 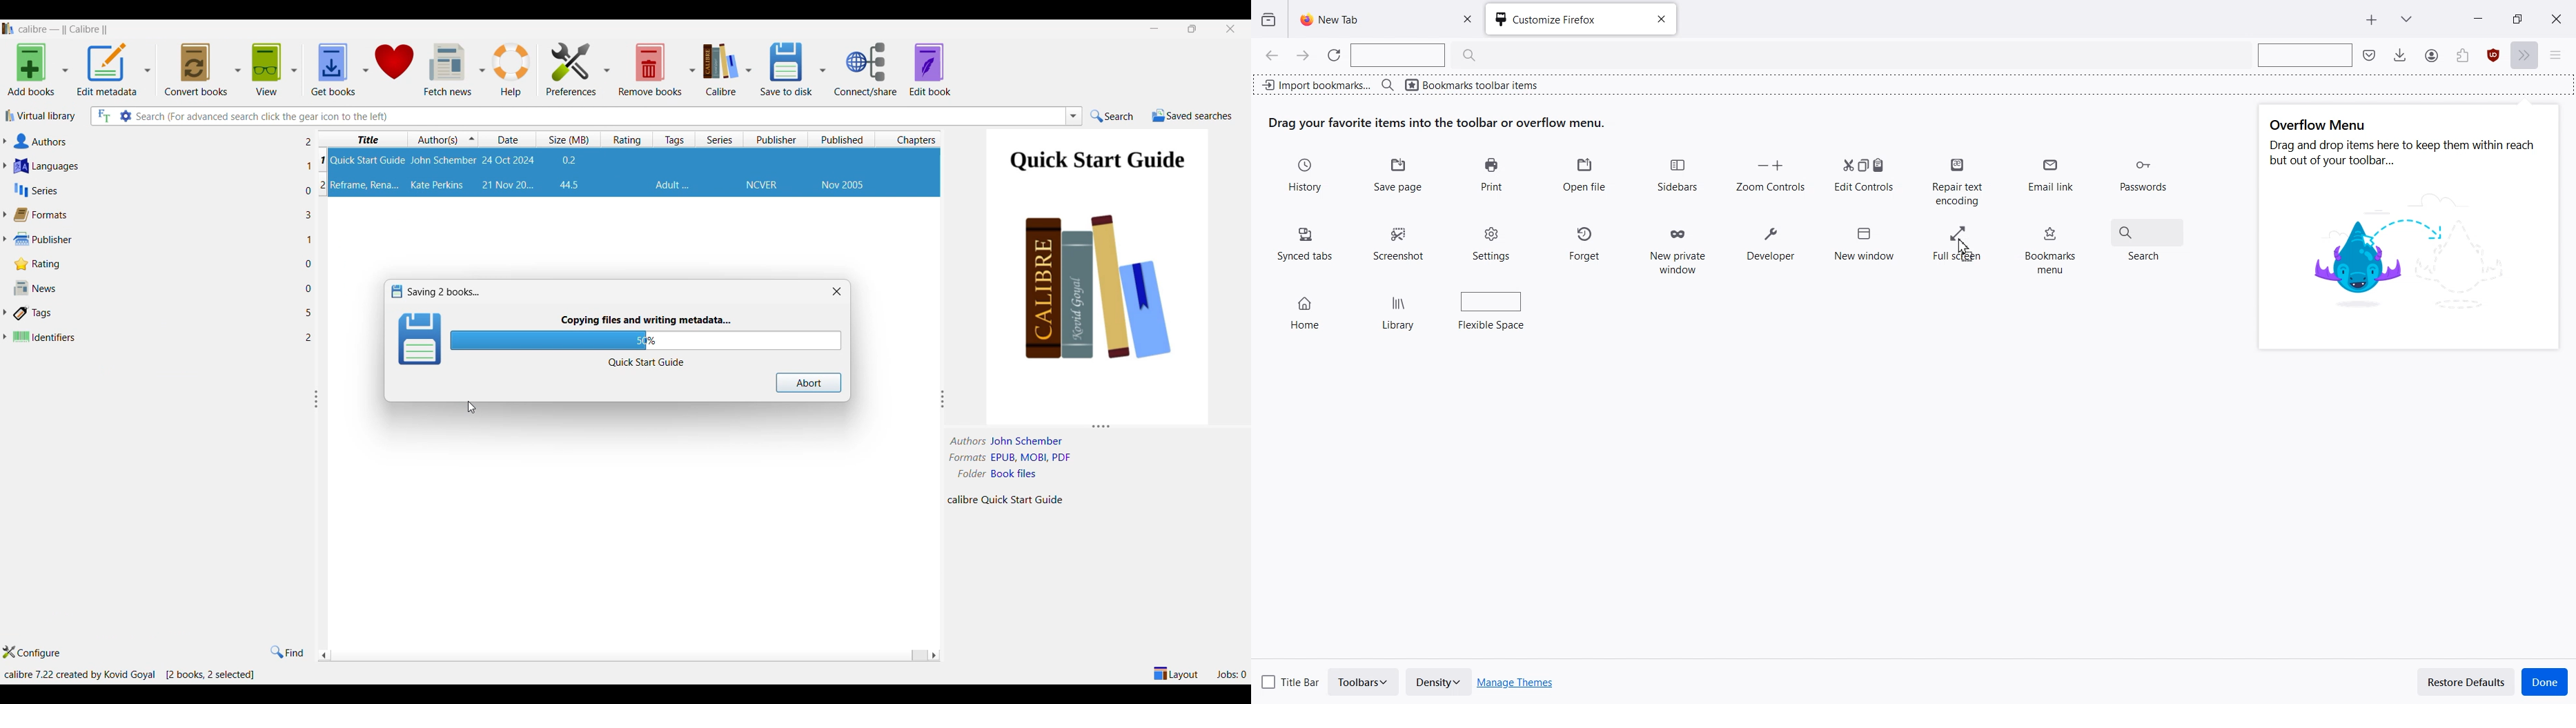 What do you see at coordinates (1562, 20) in the screenshot?
I see `Customize Firefox` at bounding box center [1562, 20].